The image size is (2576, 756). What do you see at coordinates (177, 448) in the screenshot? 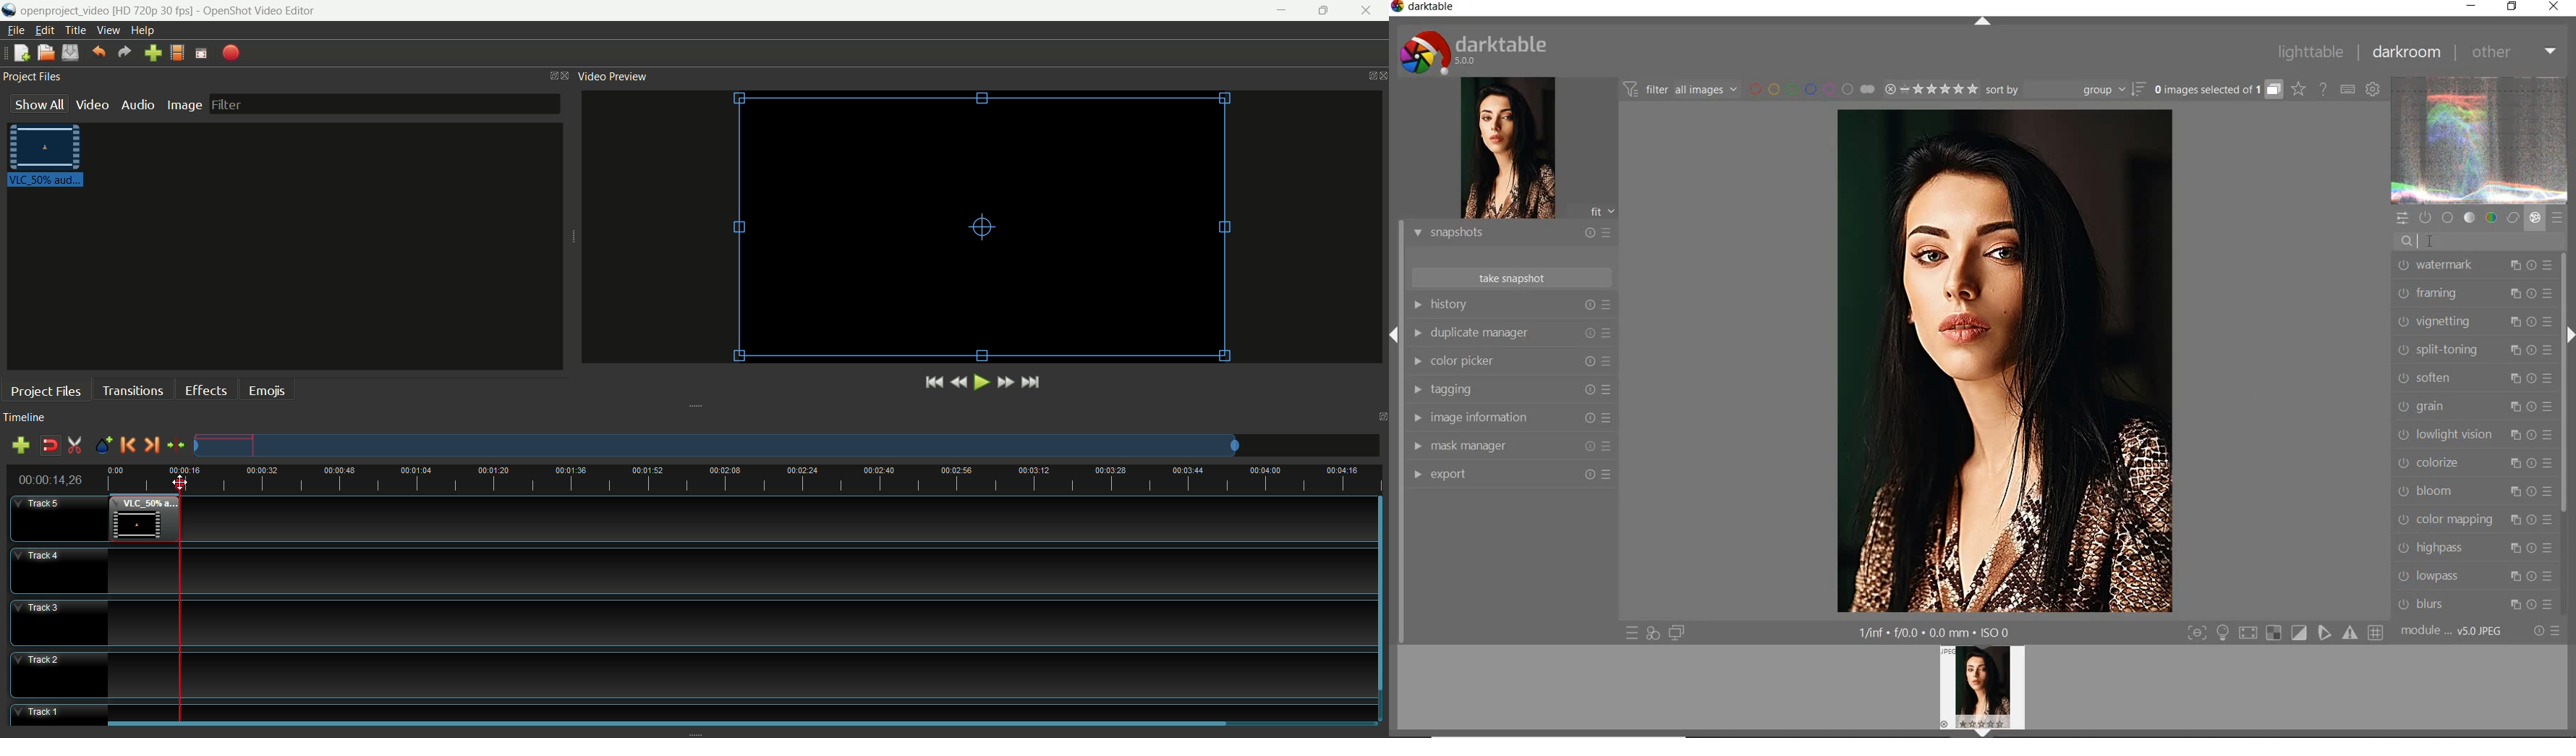
I see `center the timeline on the playhead` at bounding box center [177, 448].